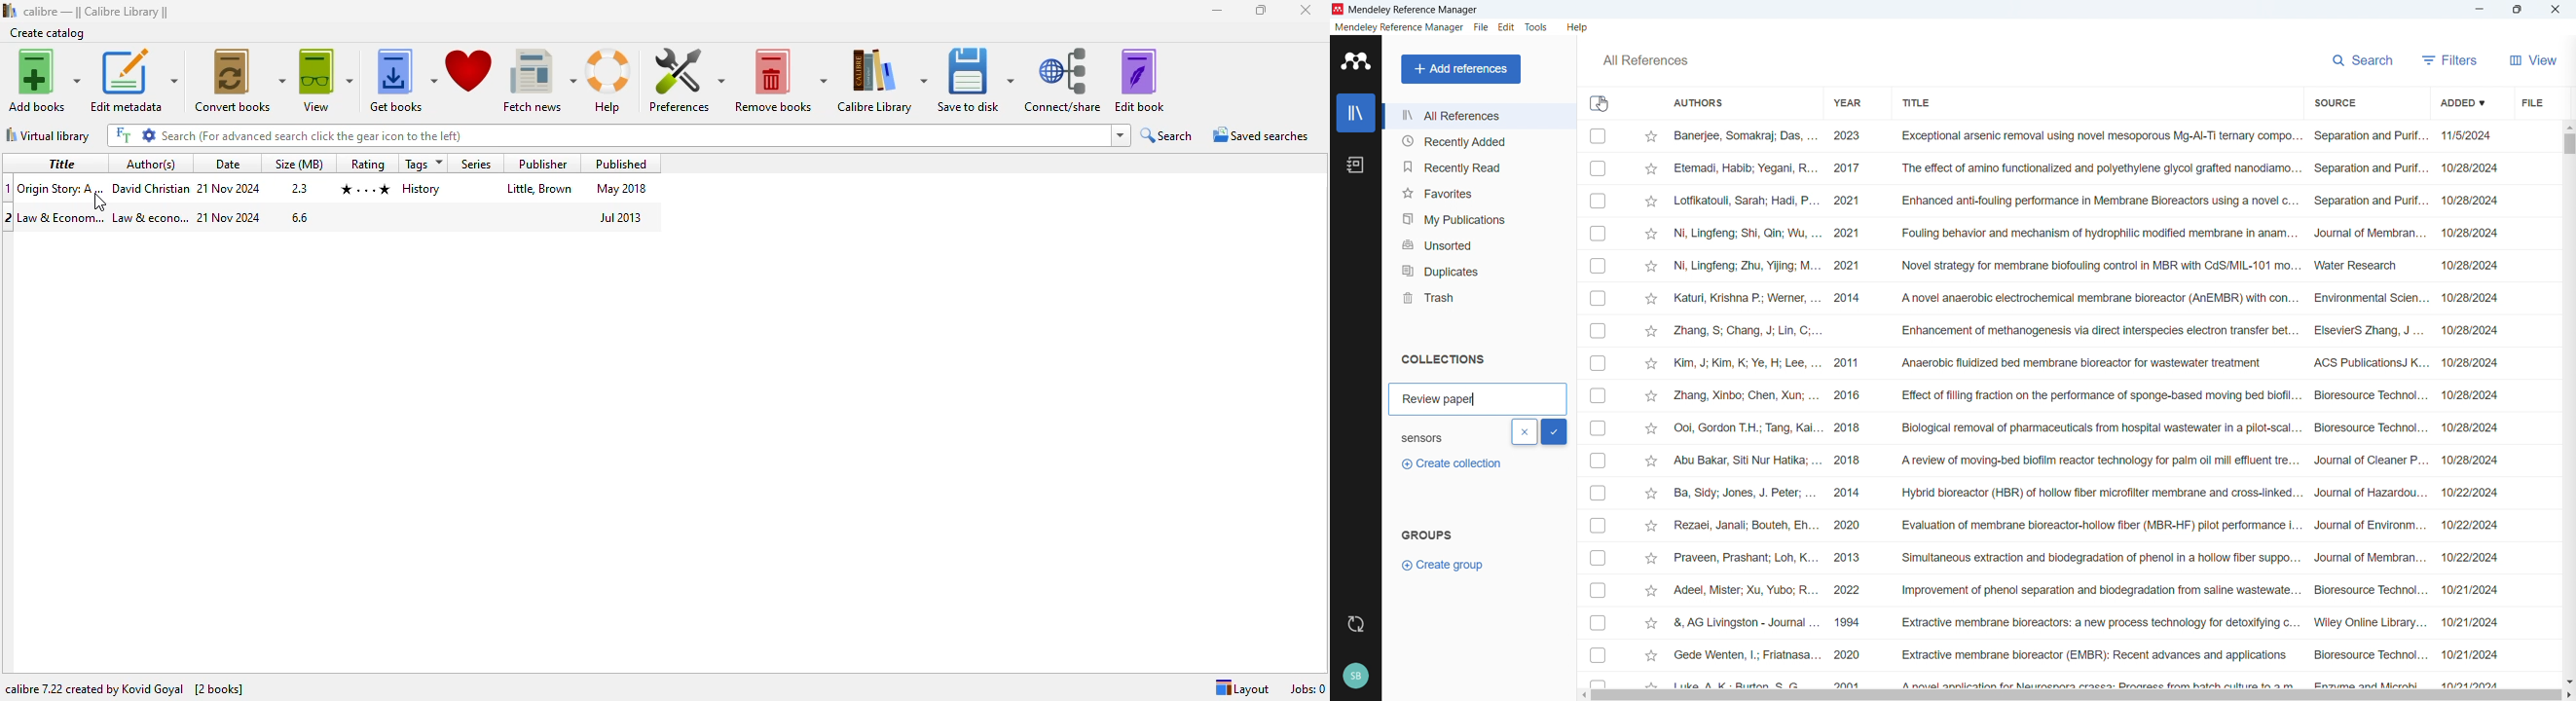 The width and height of the screenshot is (2576, 728). Describe the element at coordinates (1414, 10) in the screenshot. I see `Mendeley reference` at that location.